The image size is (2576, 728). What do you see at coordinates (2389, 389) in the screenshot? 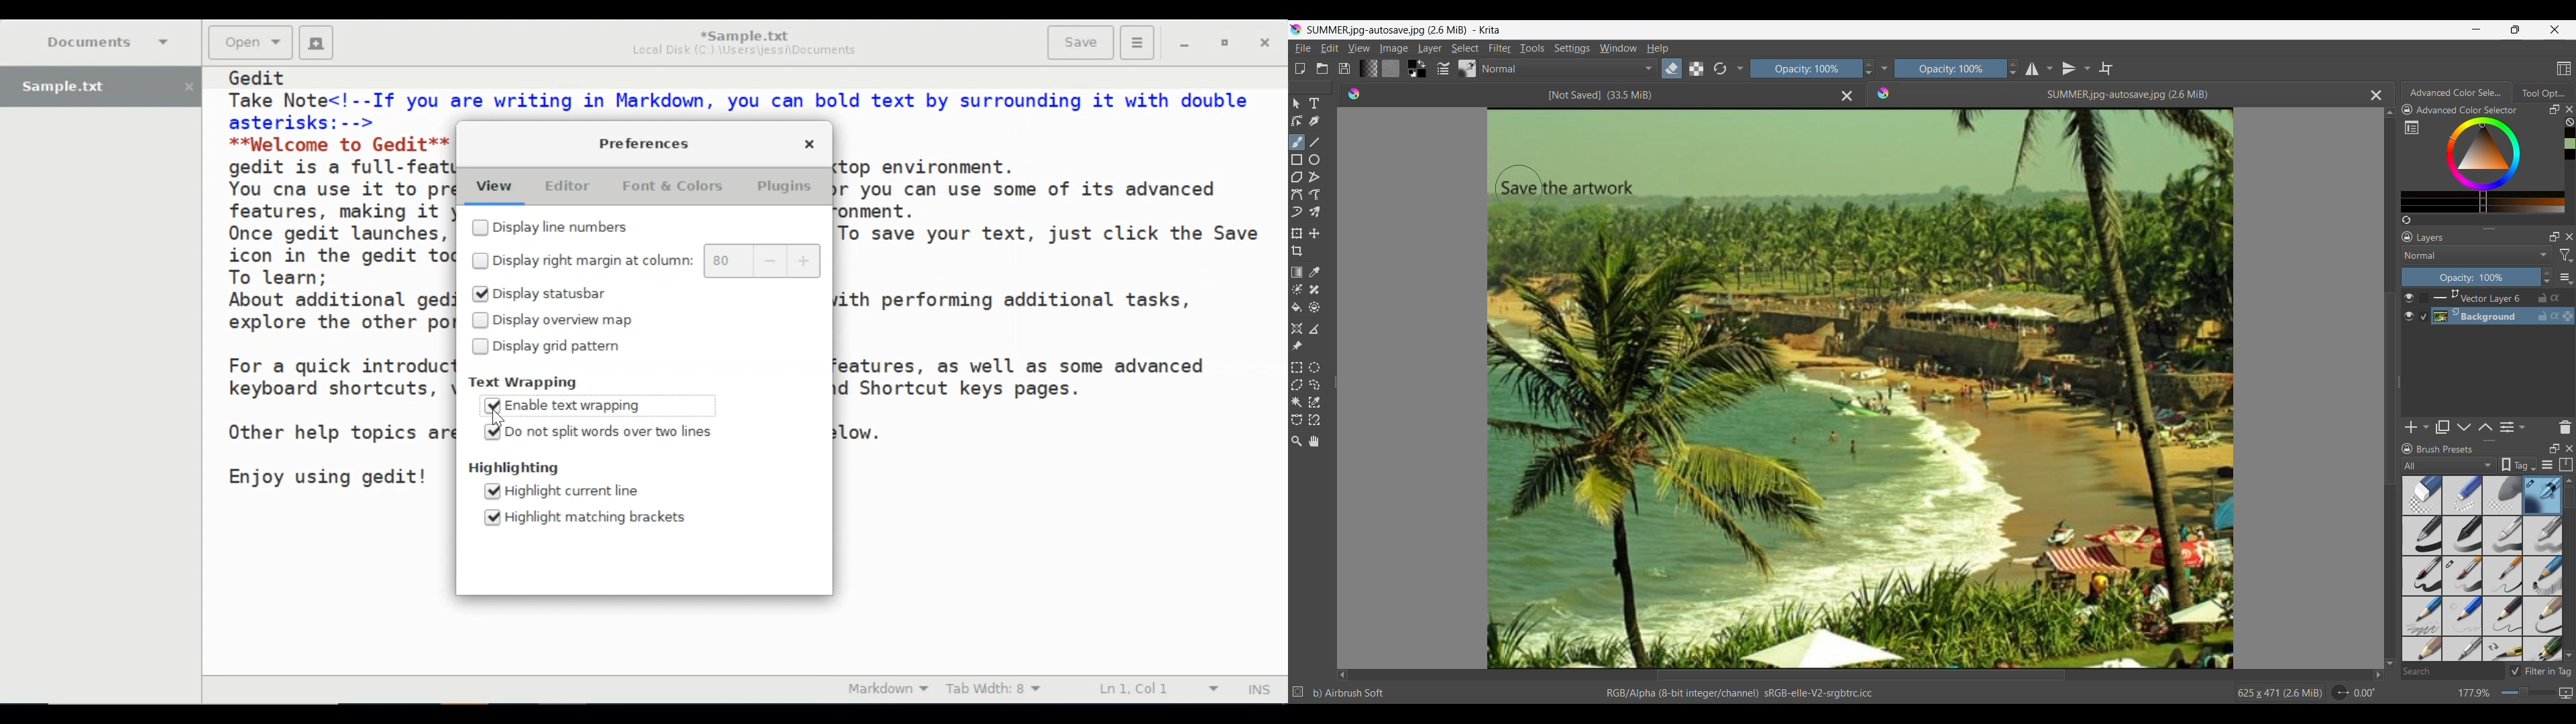
I see `Vertical slide bar` at bounding box center [2389, 389].